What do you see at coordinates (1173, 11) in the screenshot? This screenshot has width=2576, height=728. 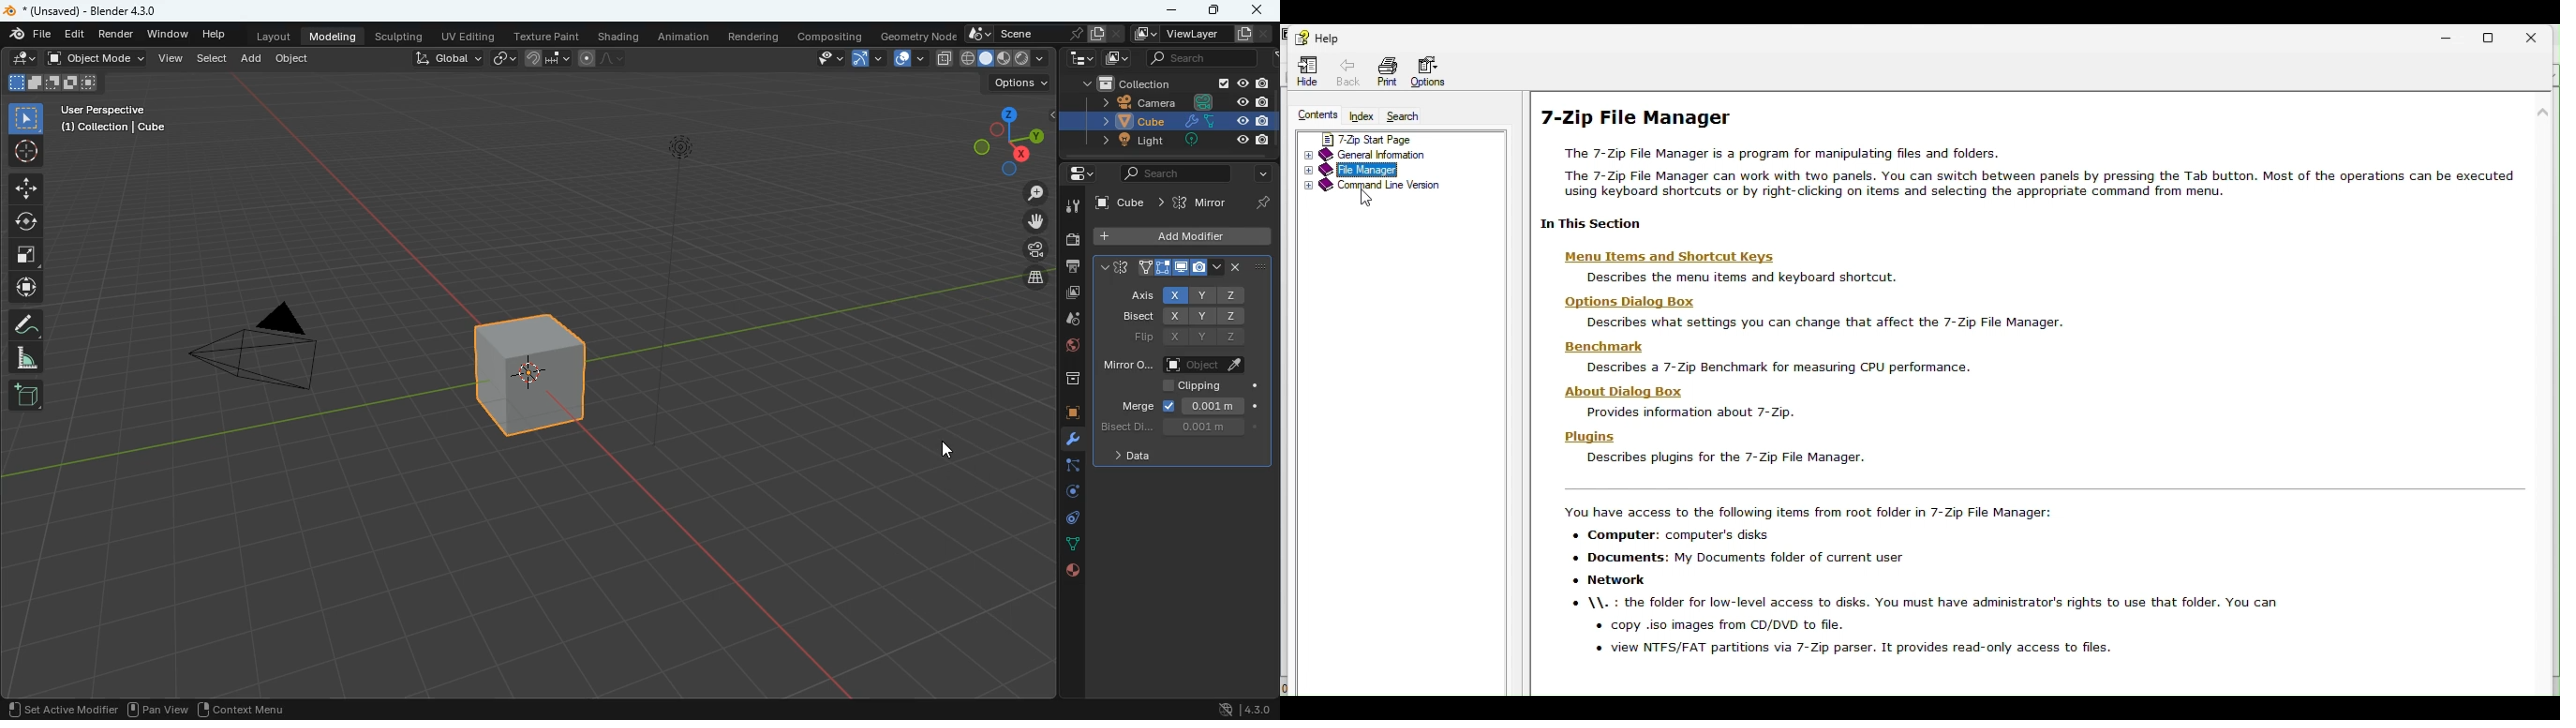 I see `minimize` at bounding box center [1173, 11].